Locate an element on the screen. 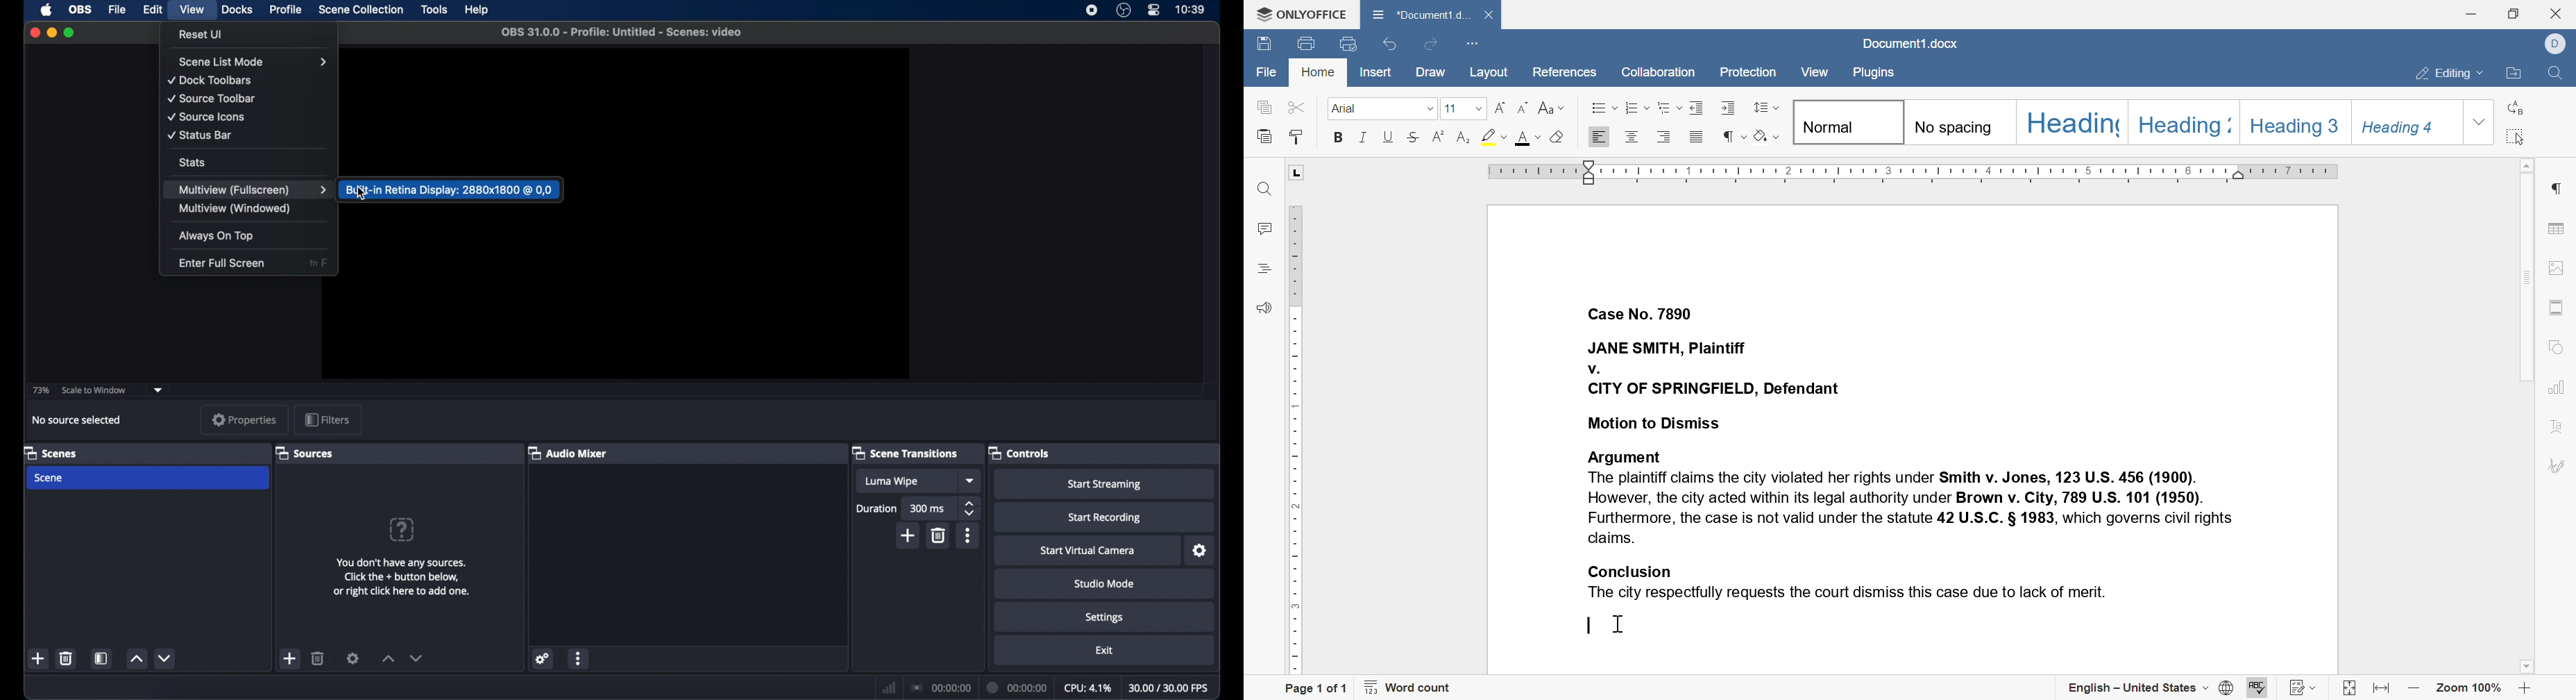 The height and width of the screenshot is (700, 2576). duration is located at coordinates (876, 508).